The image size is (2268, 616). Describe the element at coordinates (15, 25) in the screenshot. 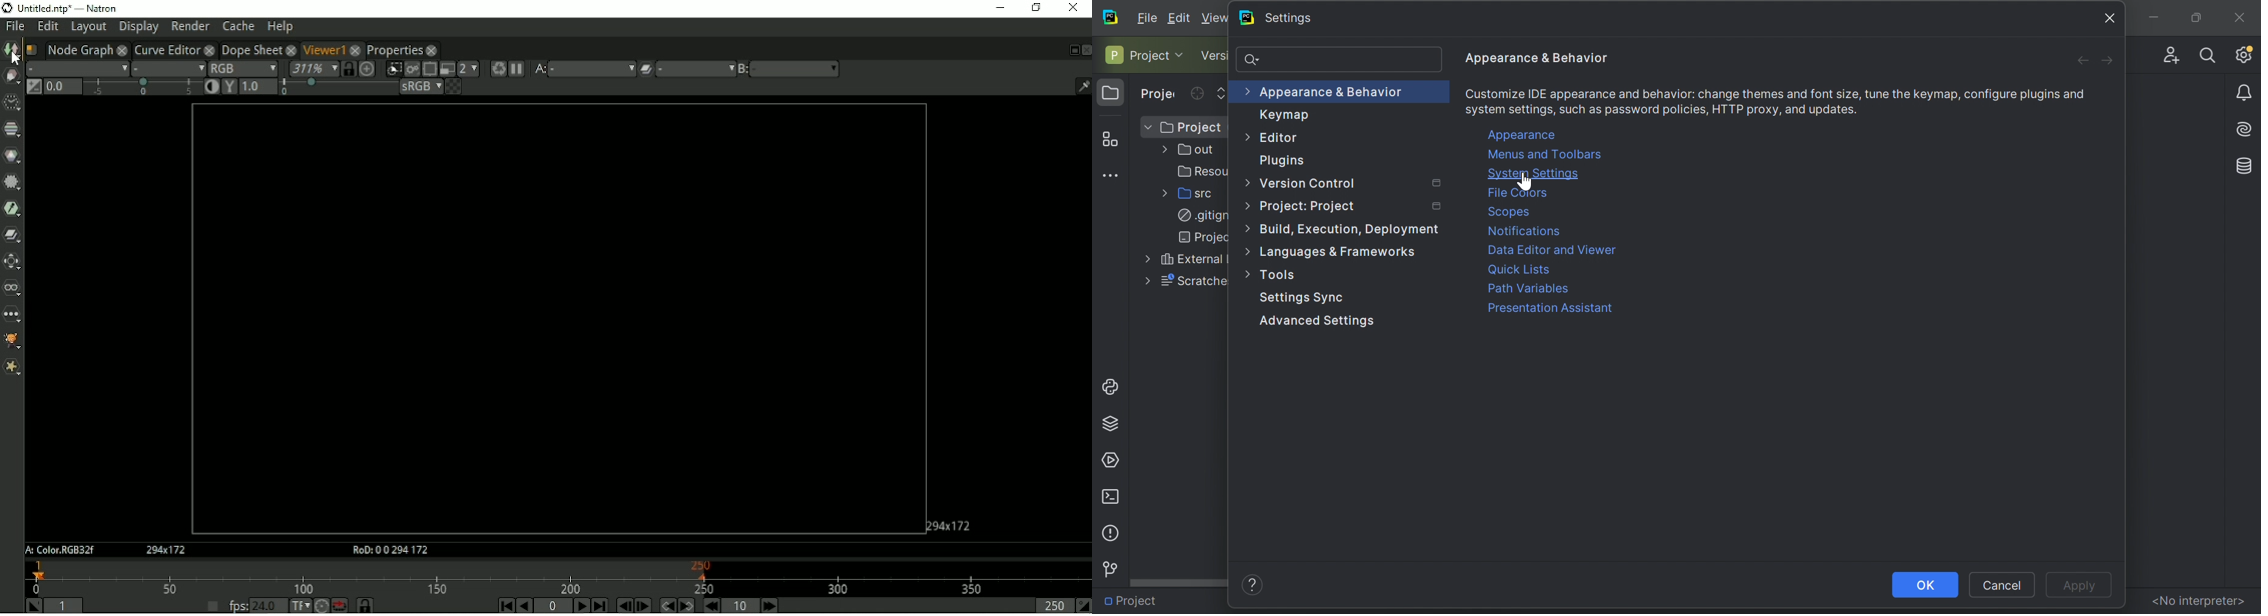

I see `File` at that location.